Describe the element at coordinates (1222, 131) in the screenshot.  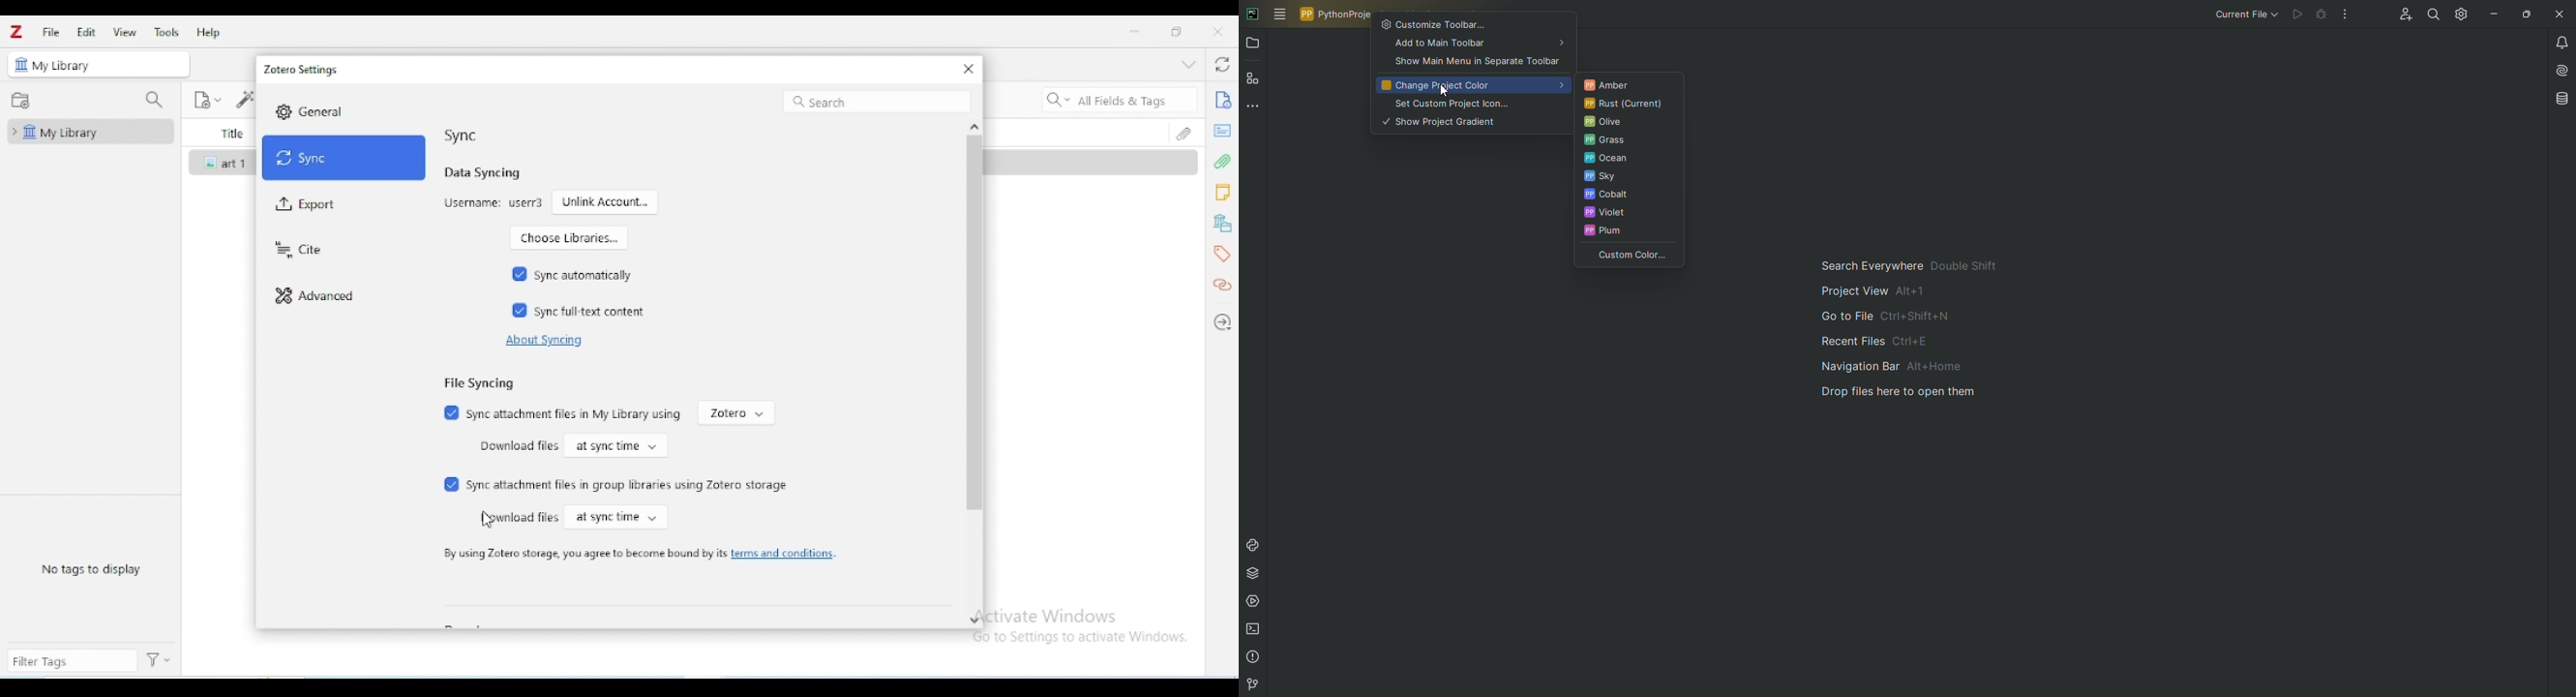
I see `abstract` at that location.